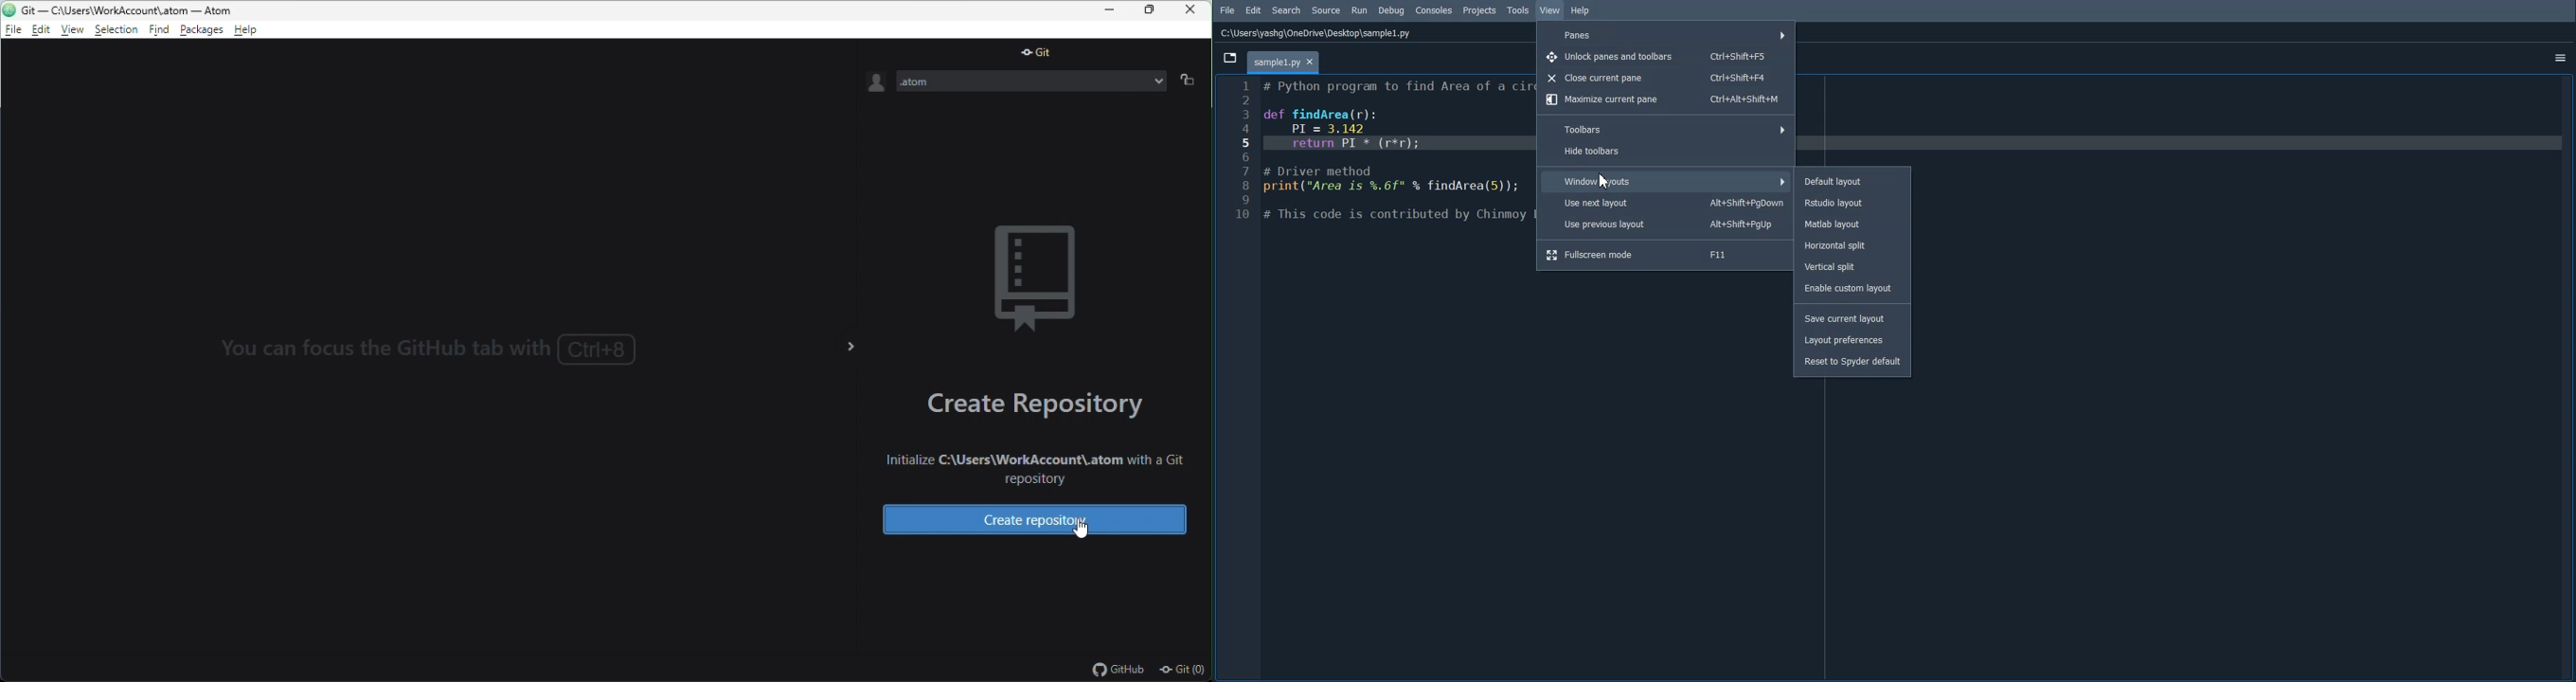 The image size is (2576, 700). What do you see at coordinates (44, 30) in the screenshot?
I see `edit` at bounding box center [44, 30].